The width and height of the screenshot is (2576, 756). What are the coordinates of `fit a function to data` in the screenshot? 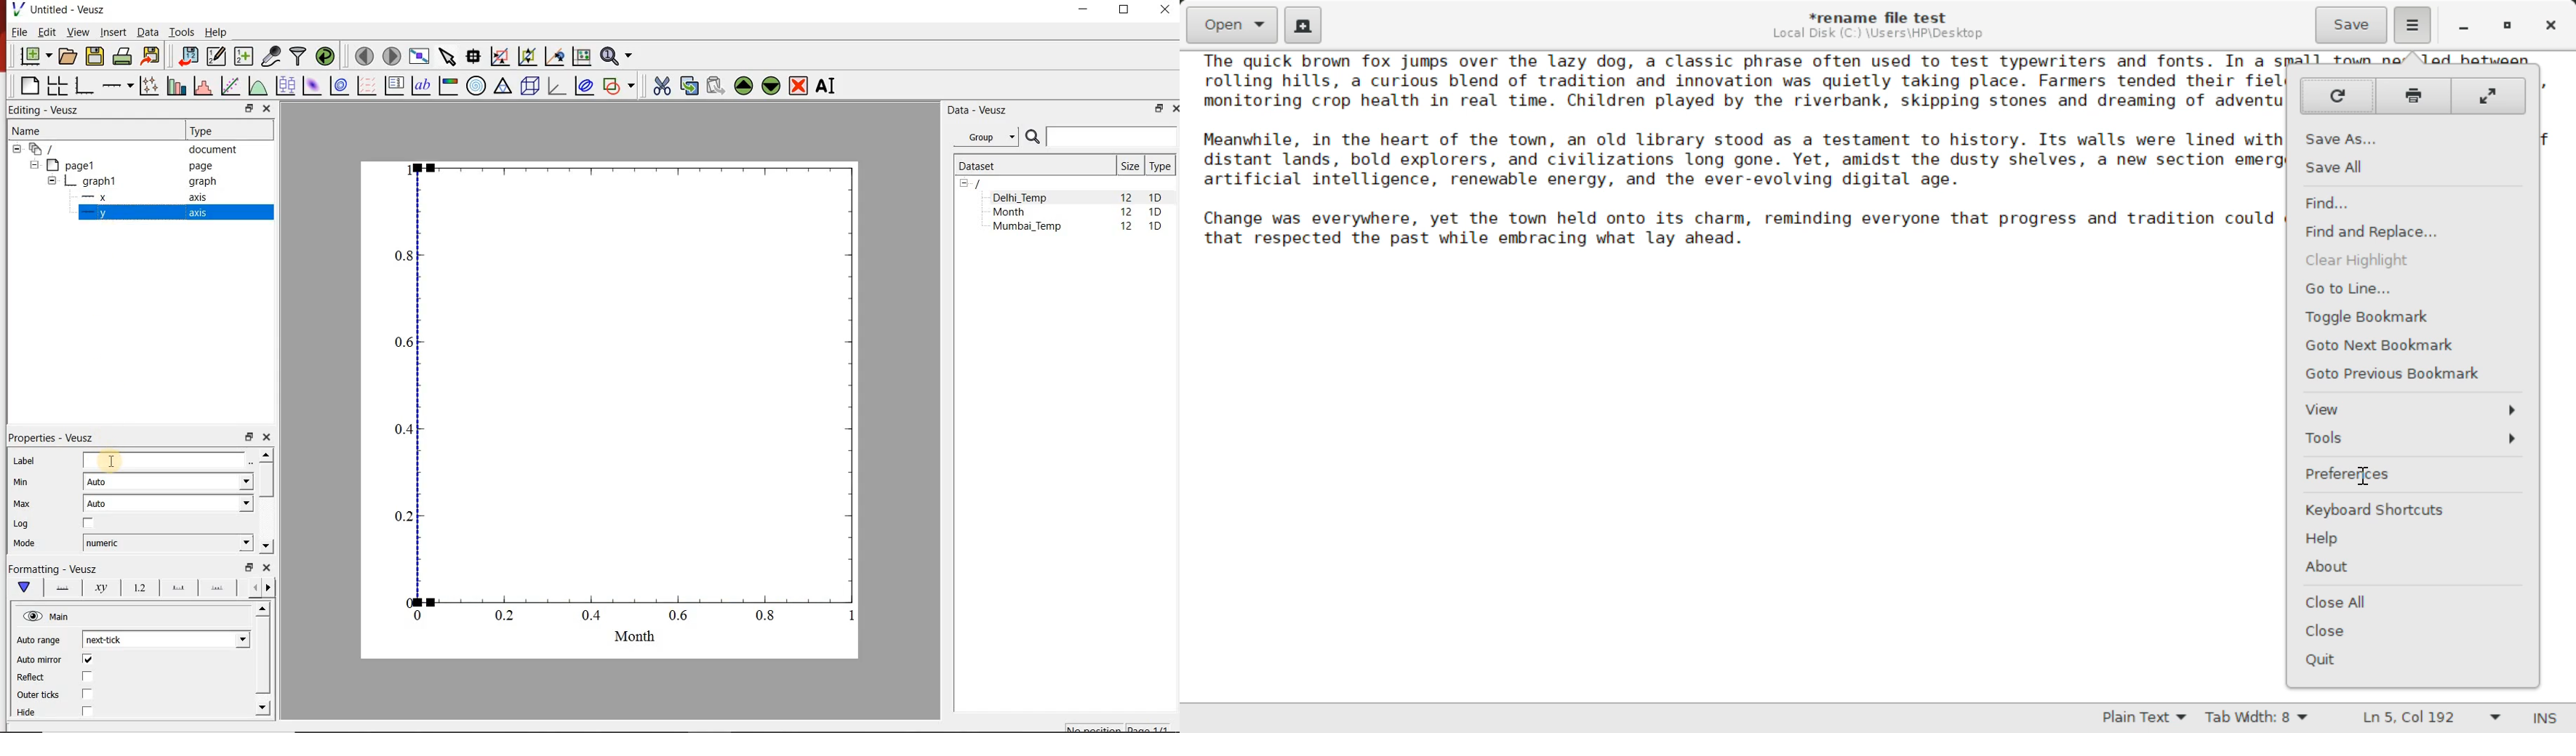 It's located at (230, 86).